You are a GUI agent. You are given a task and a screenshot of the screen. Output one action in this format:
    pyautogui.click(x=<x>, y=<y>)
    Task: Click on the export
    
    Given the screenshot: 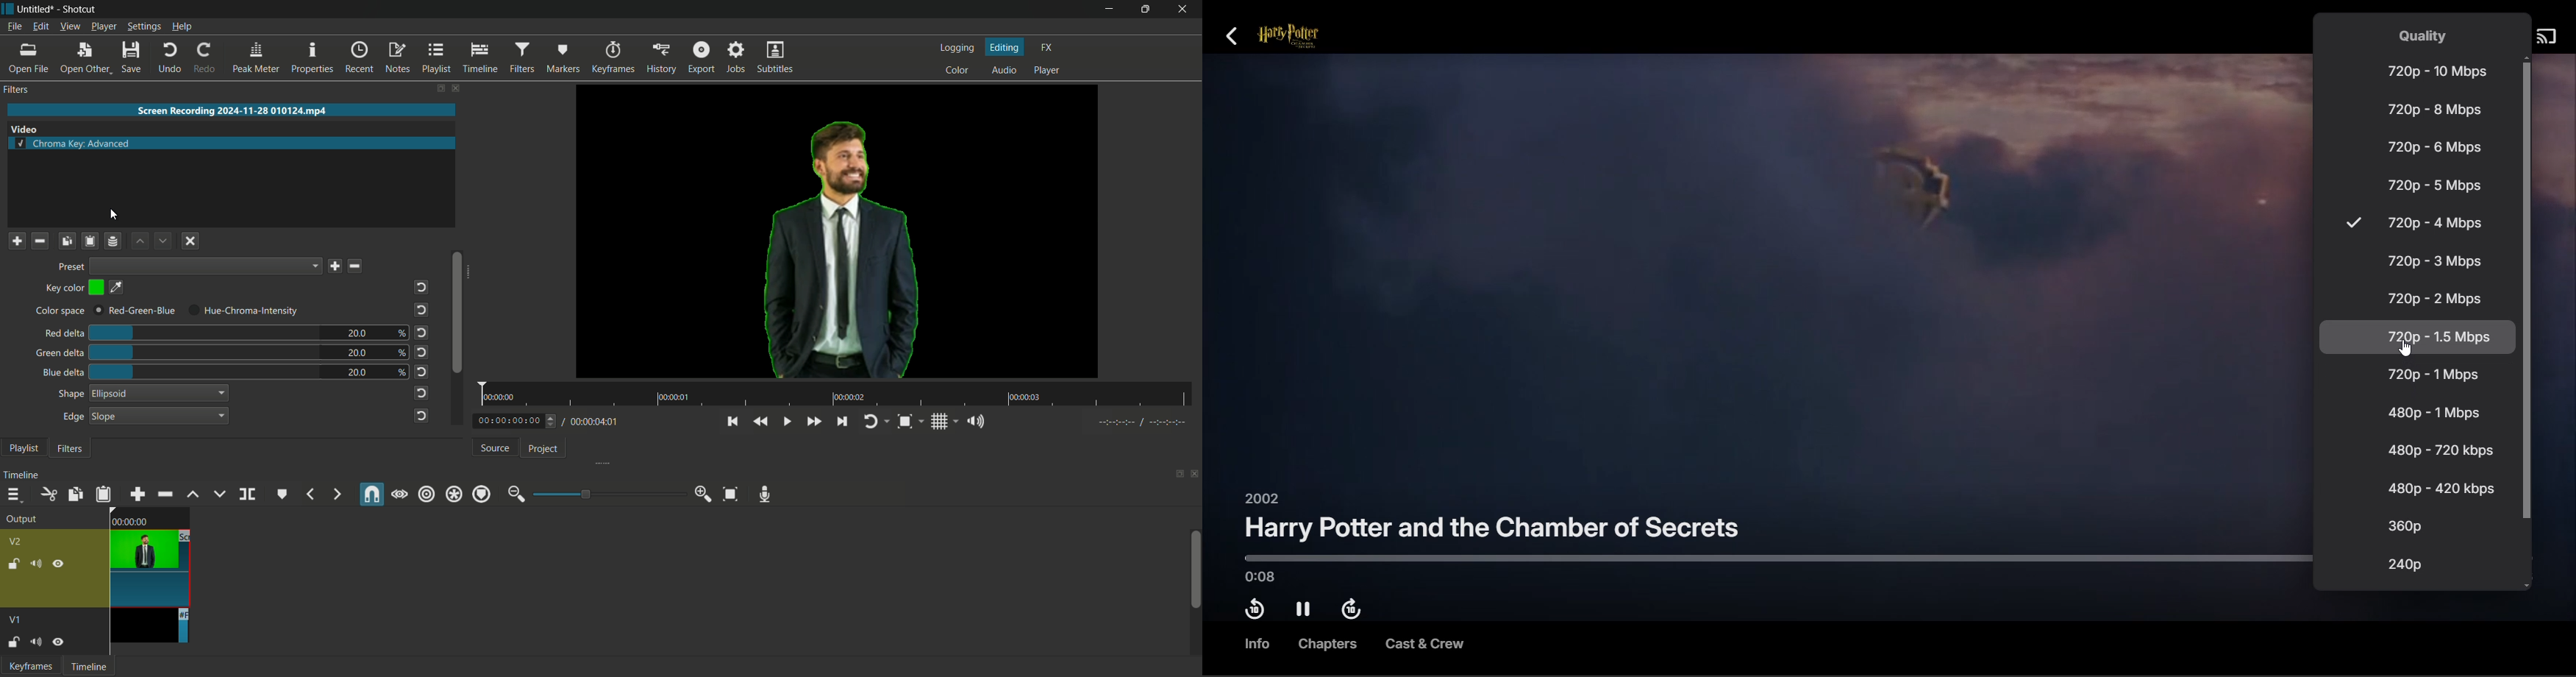 What is the action you would take?
    pyautogui.click(x=698, y=58)
    